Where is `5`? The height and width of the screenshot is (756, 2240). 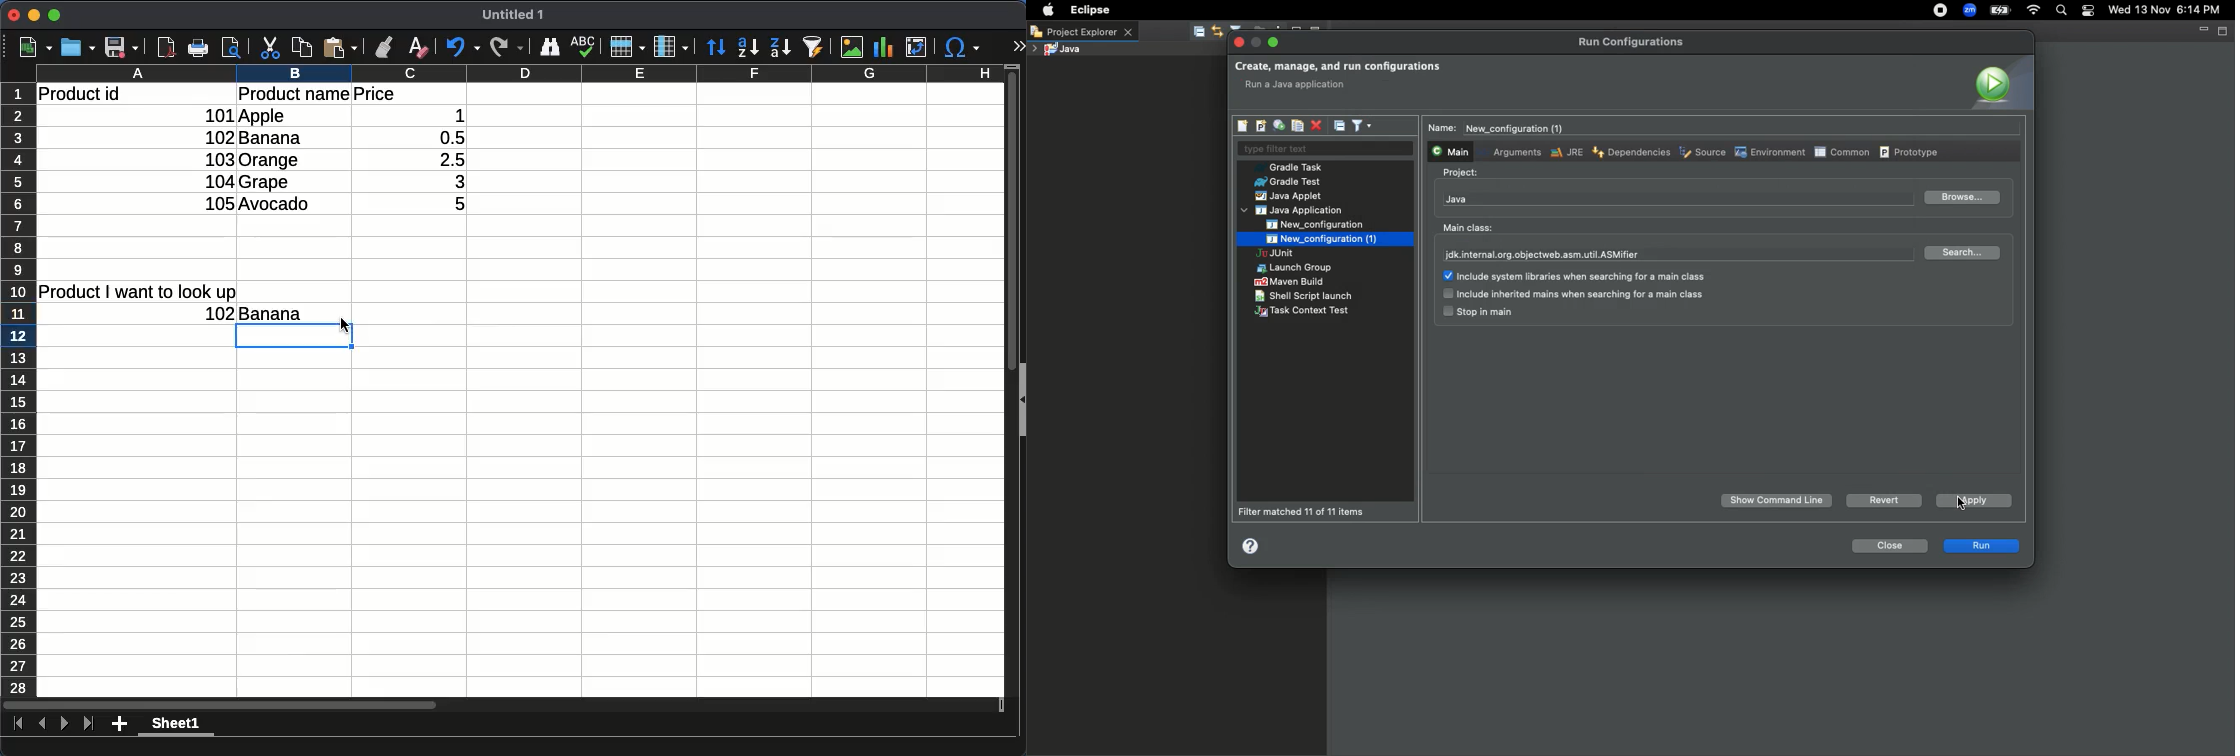 5 is located at coordinates (449, 203).